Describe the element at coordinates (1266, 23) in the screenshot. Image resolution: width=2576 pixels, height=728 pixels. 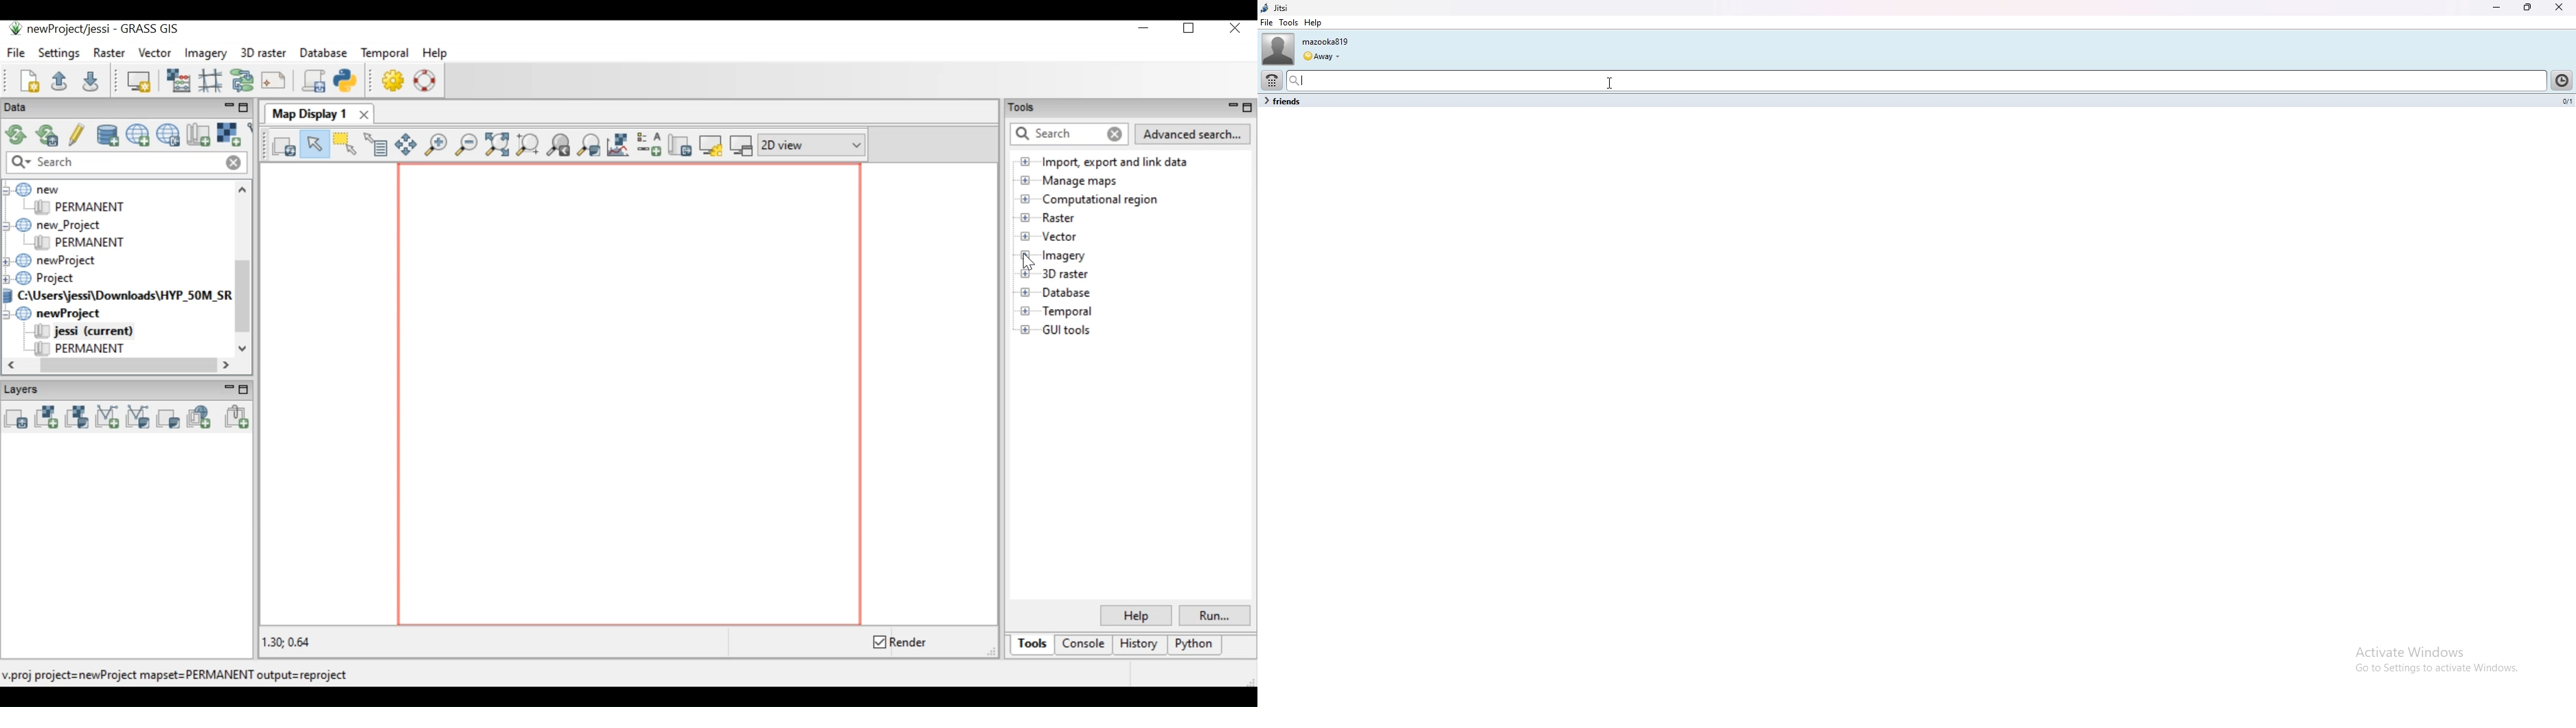
I see `file` at that location.